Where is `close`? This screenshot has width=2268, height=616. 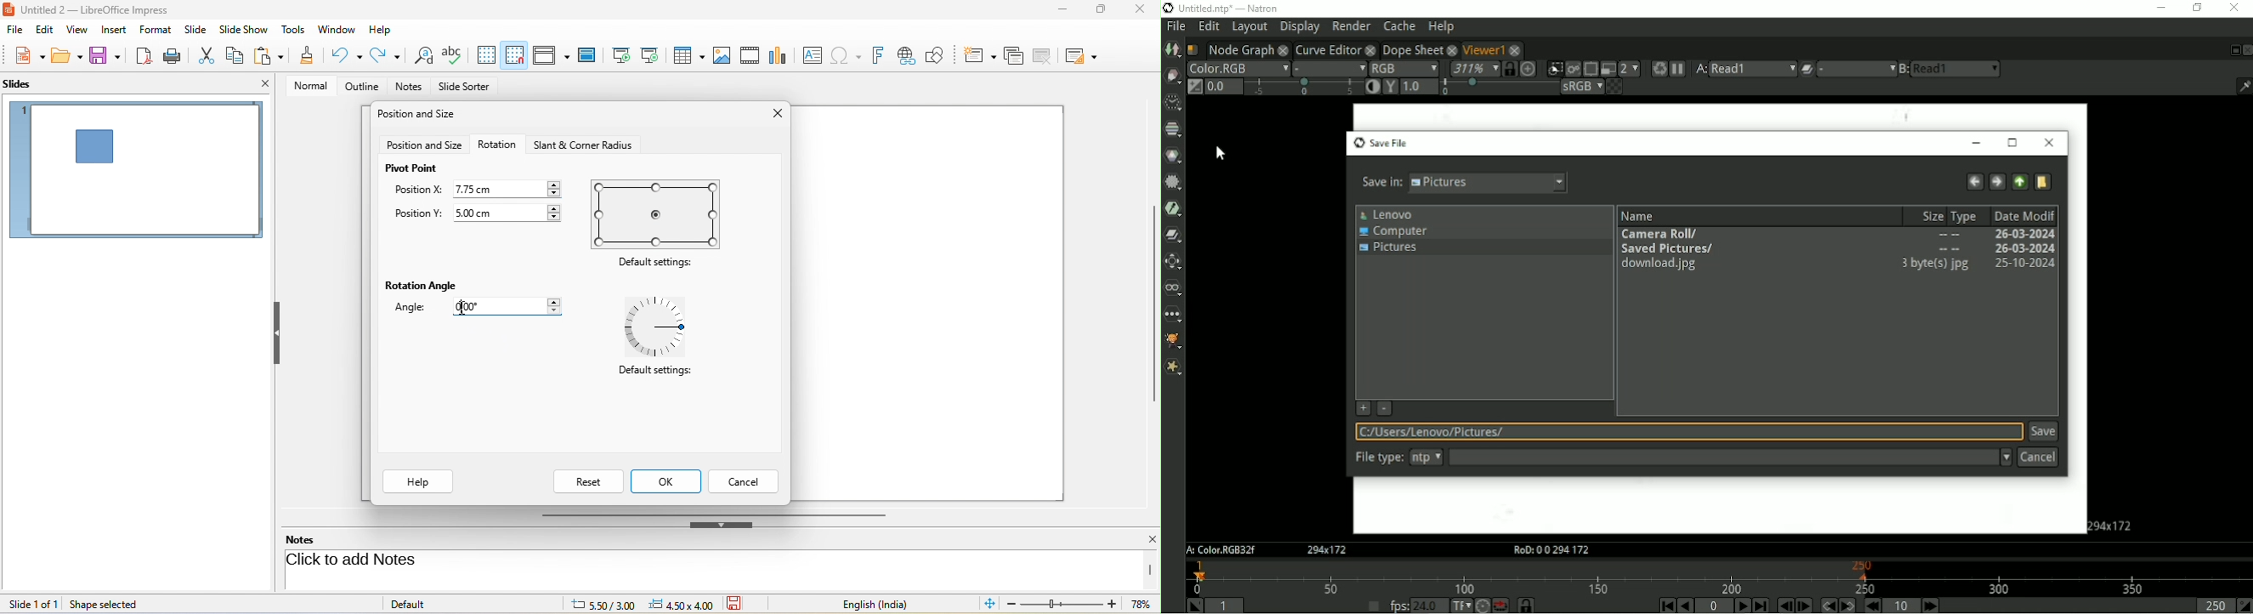 close is located at coordinates (1516, 51).